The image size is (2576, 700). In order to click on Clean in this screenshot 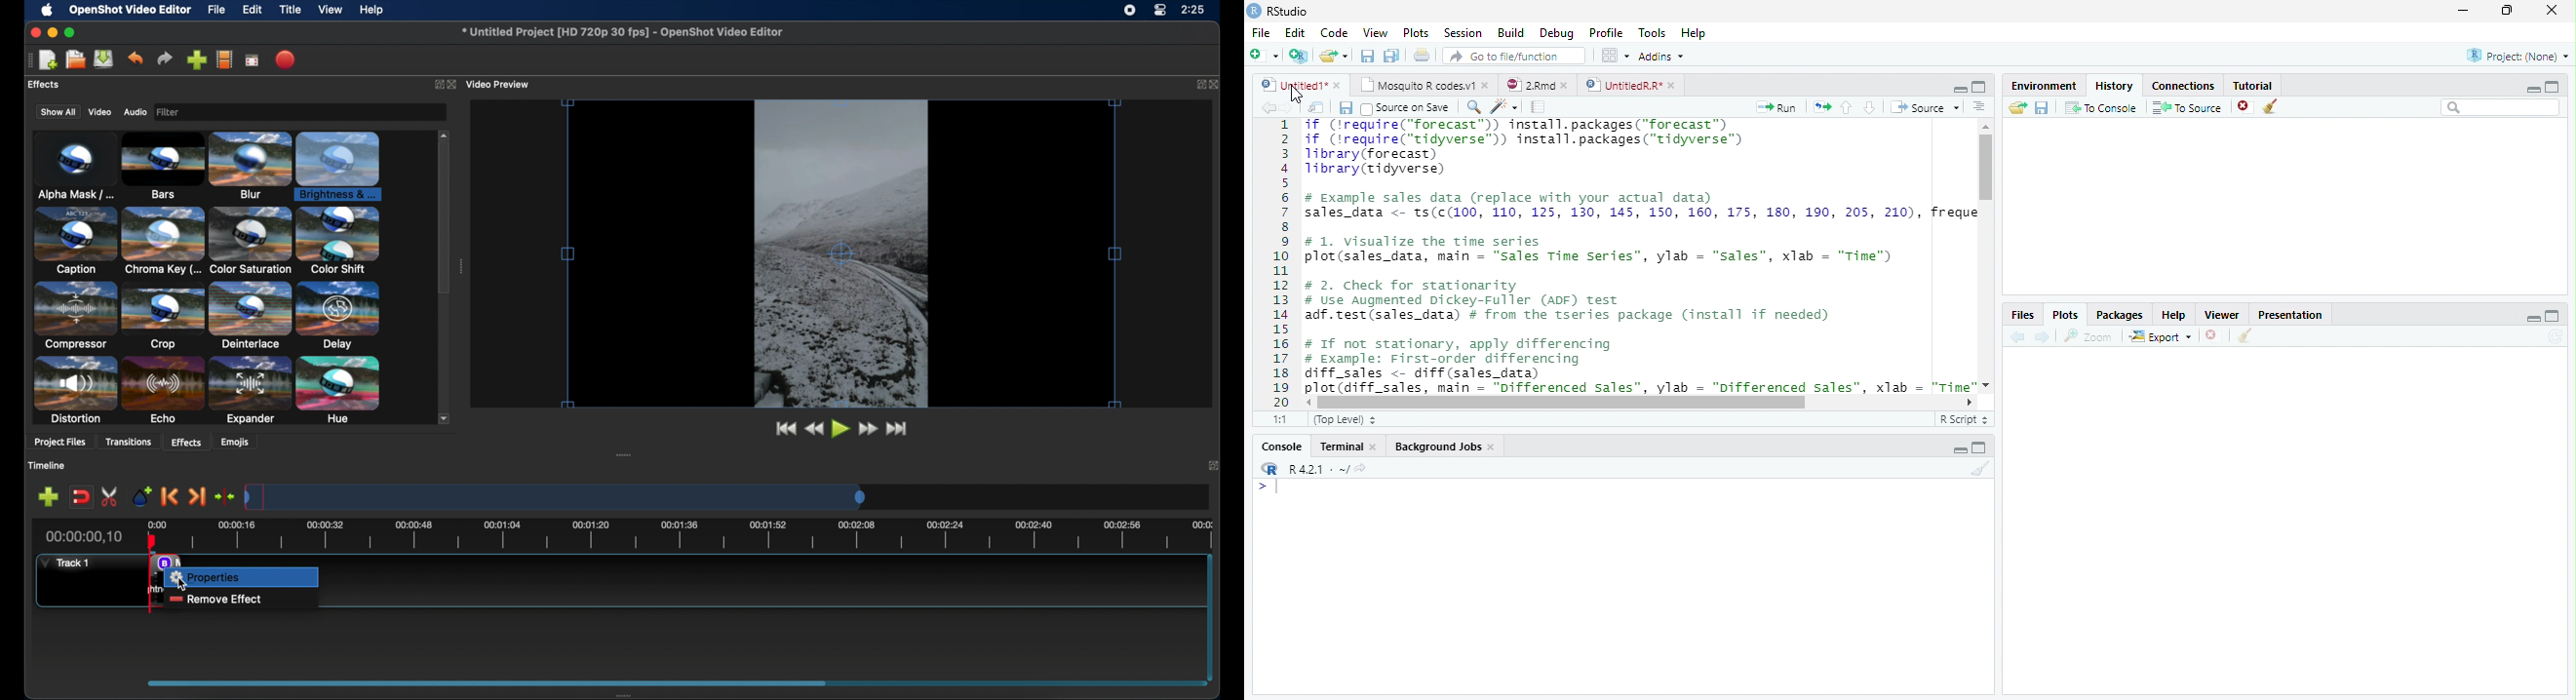, I will do `click(2244, 336)`.